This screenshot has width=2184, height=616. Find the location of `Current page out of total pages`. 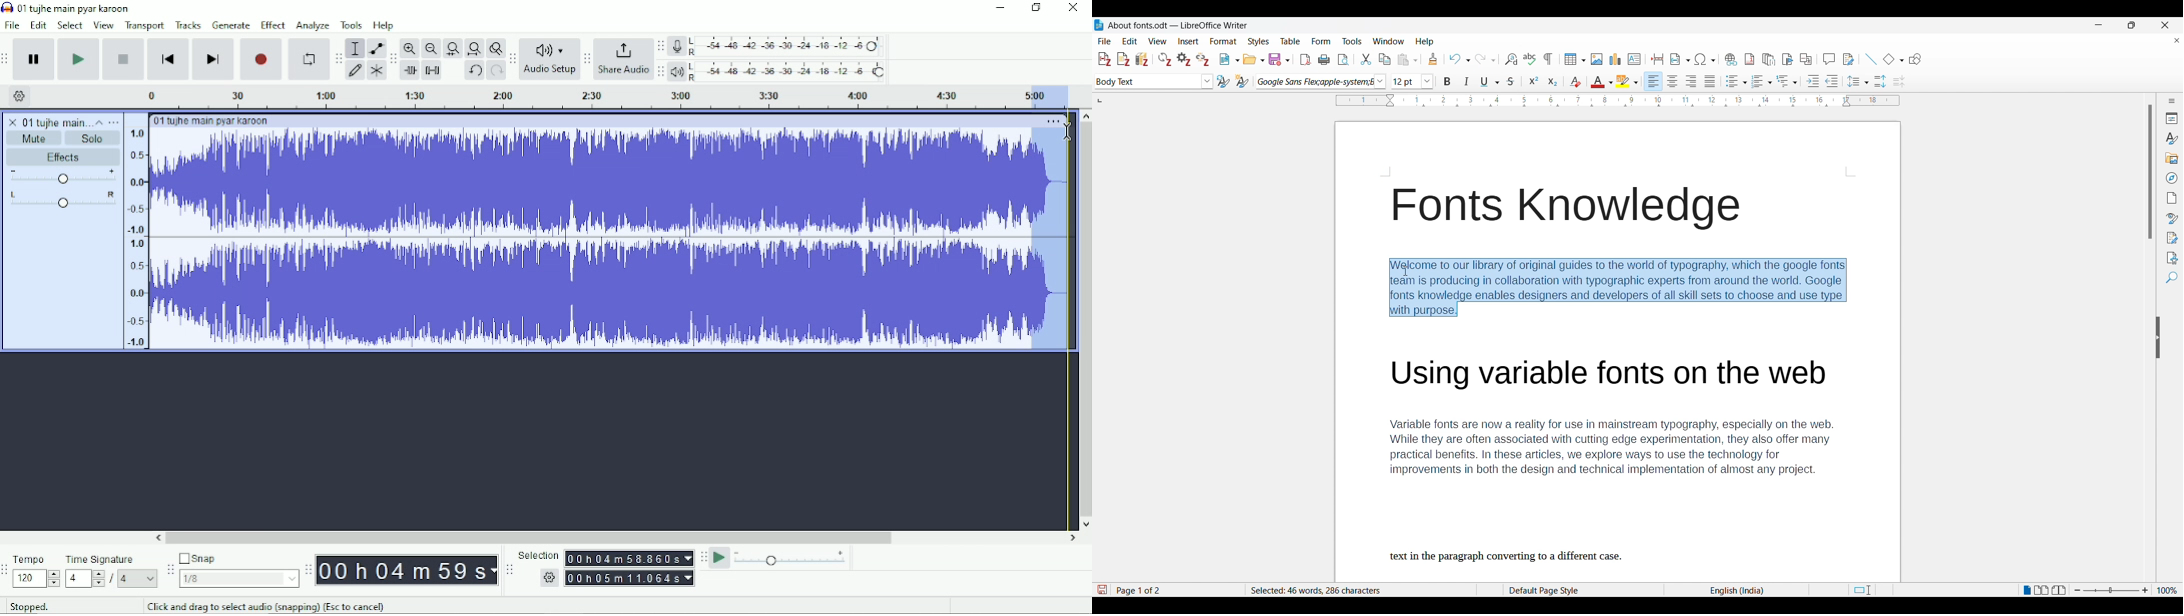

Current page out of total pages is located at coordinates (1140, 590).